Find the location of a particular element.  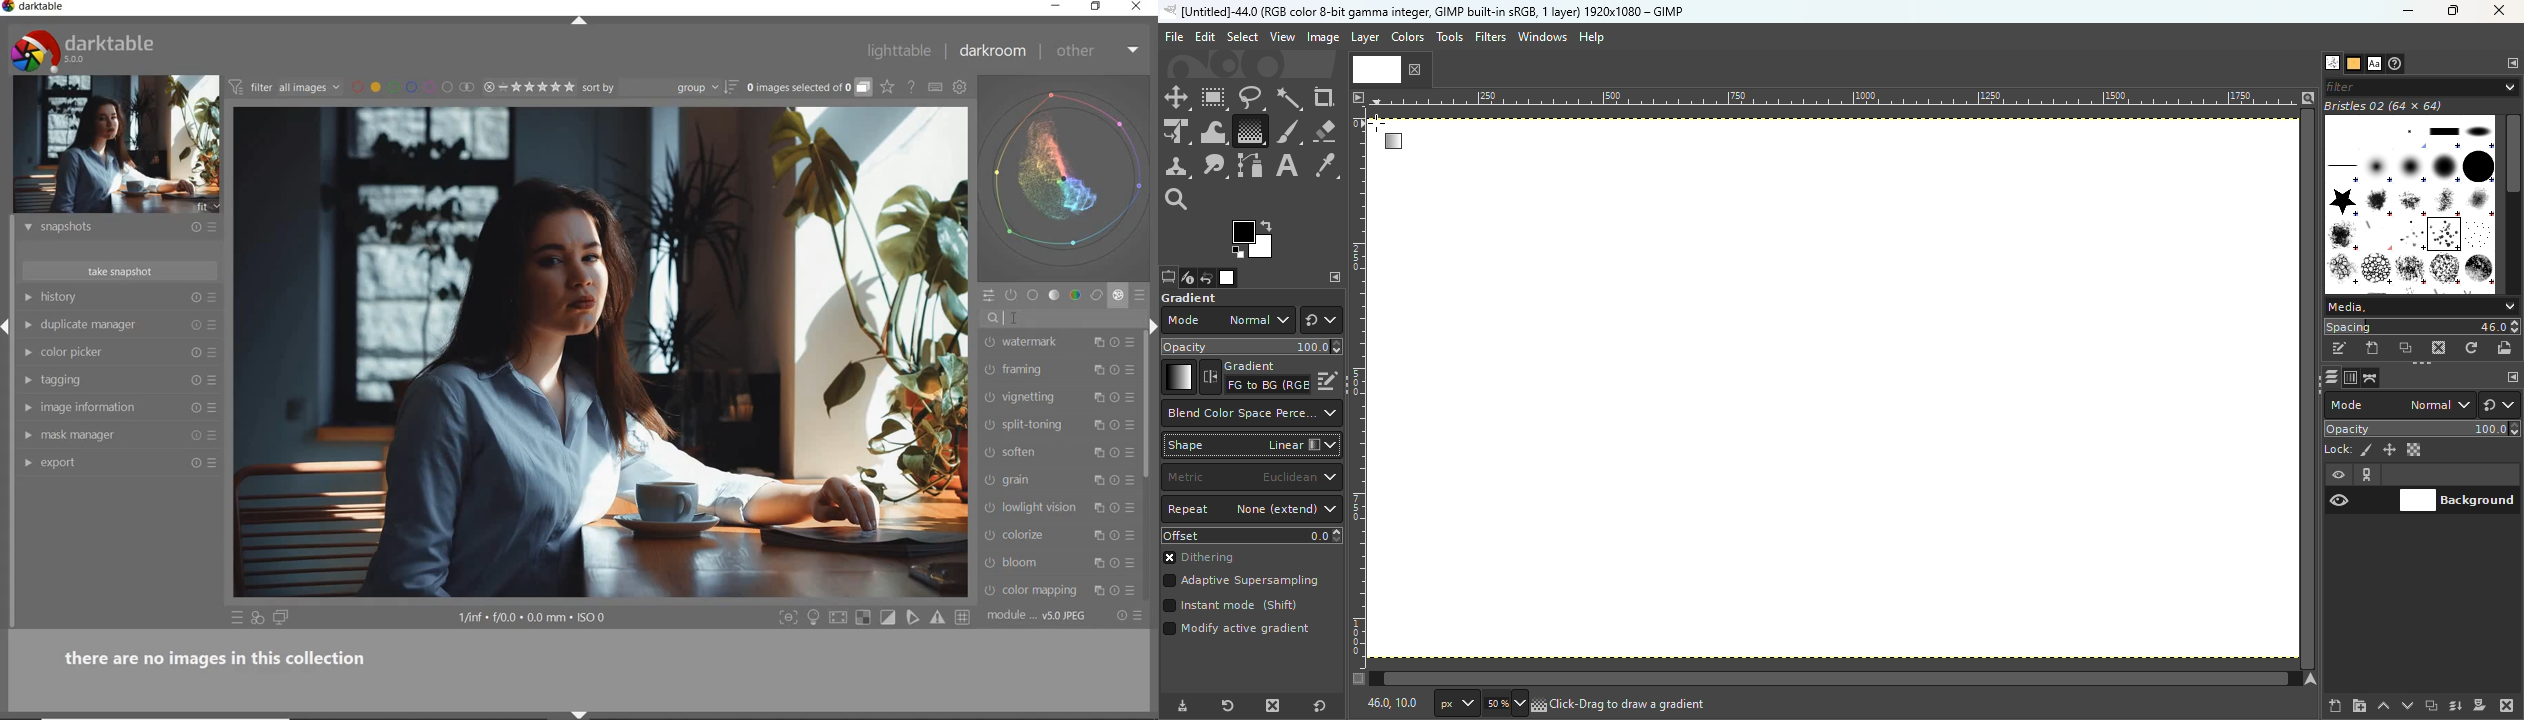

'soften' is switched off is located at coordinates (987, 452).